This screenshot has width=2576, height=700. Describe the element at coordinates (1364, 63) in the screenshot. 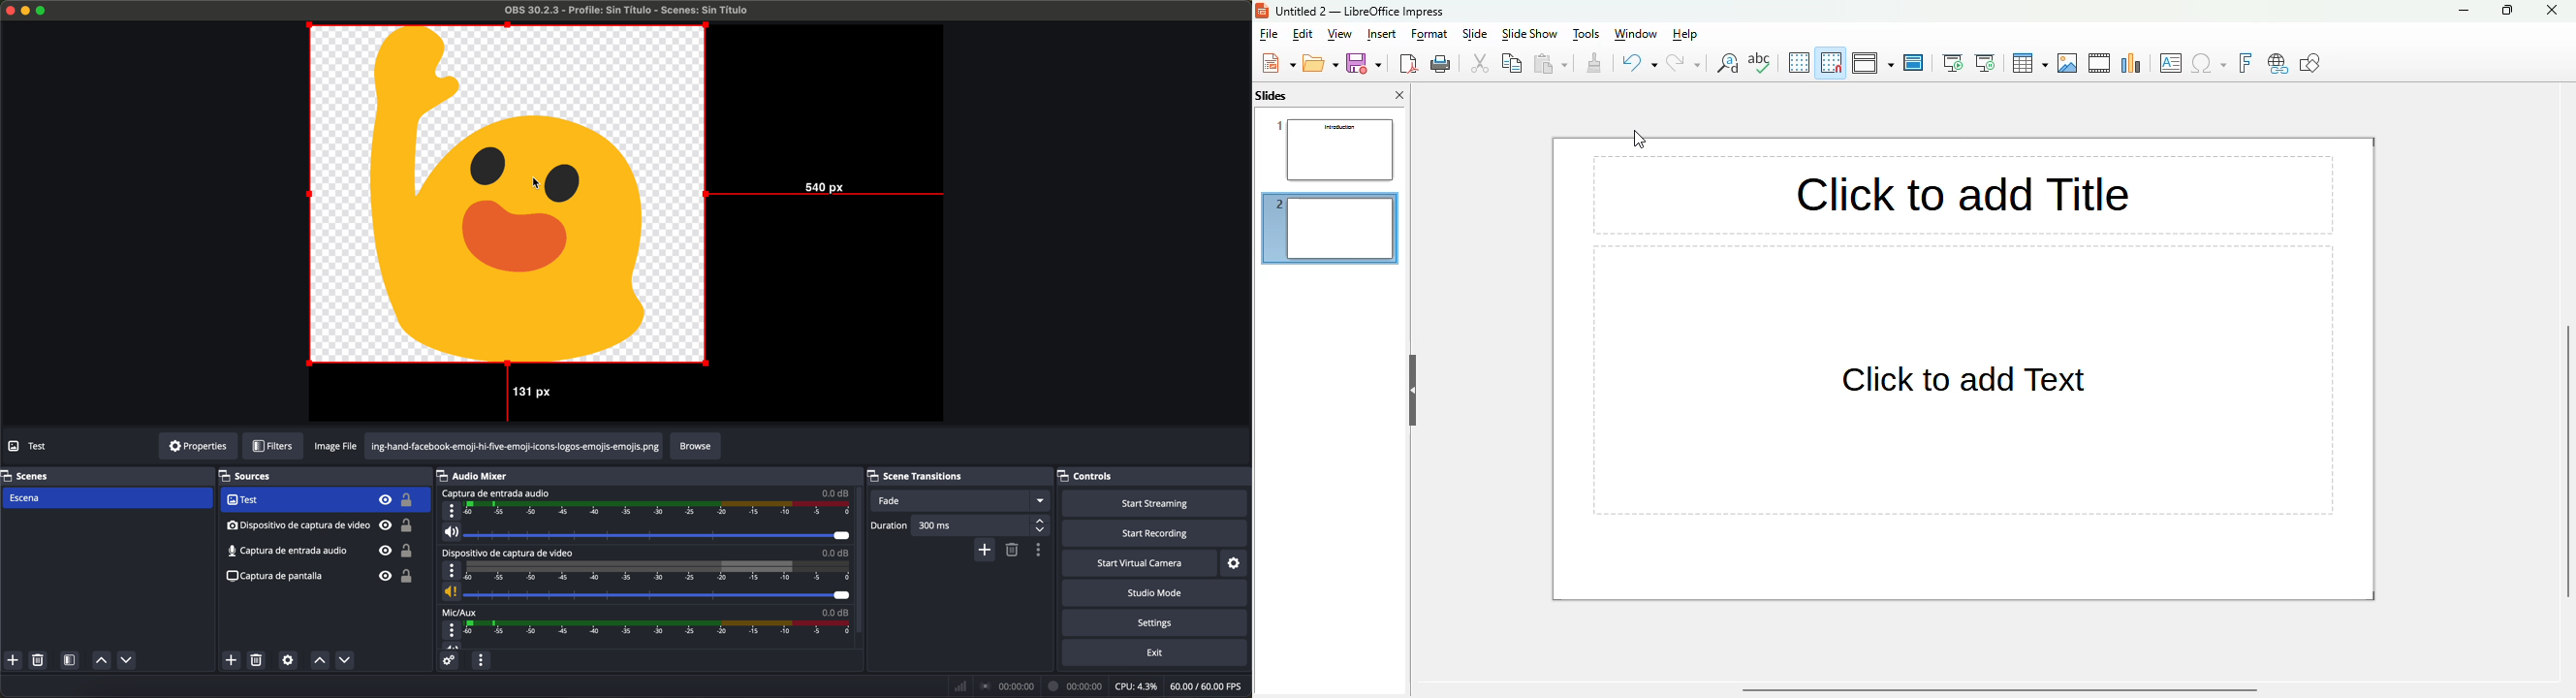

I see `save` at that location.